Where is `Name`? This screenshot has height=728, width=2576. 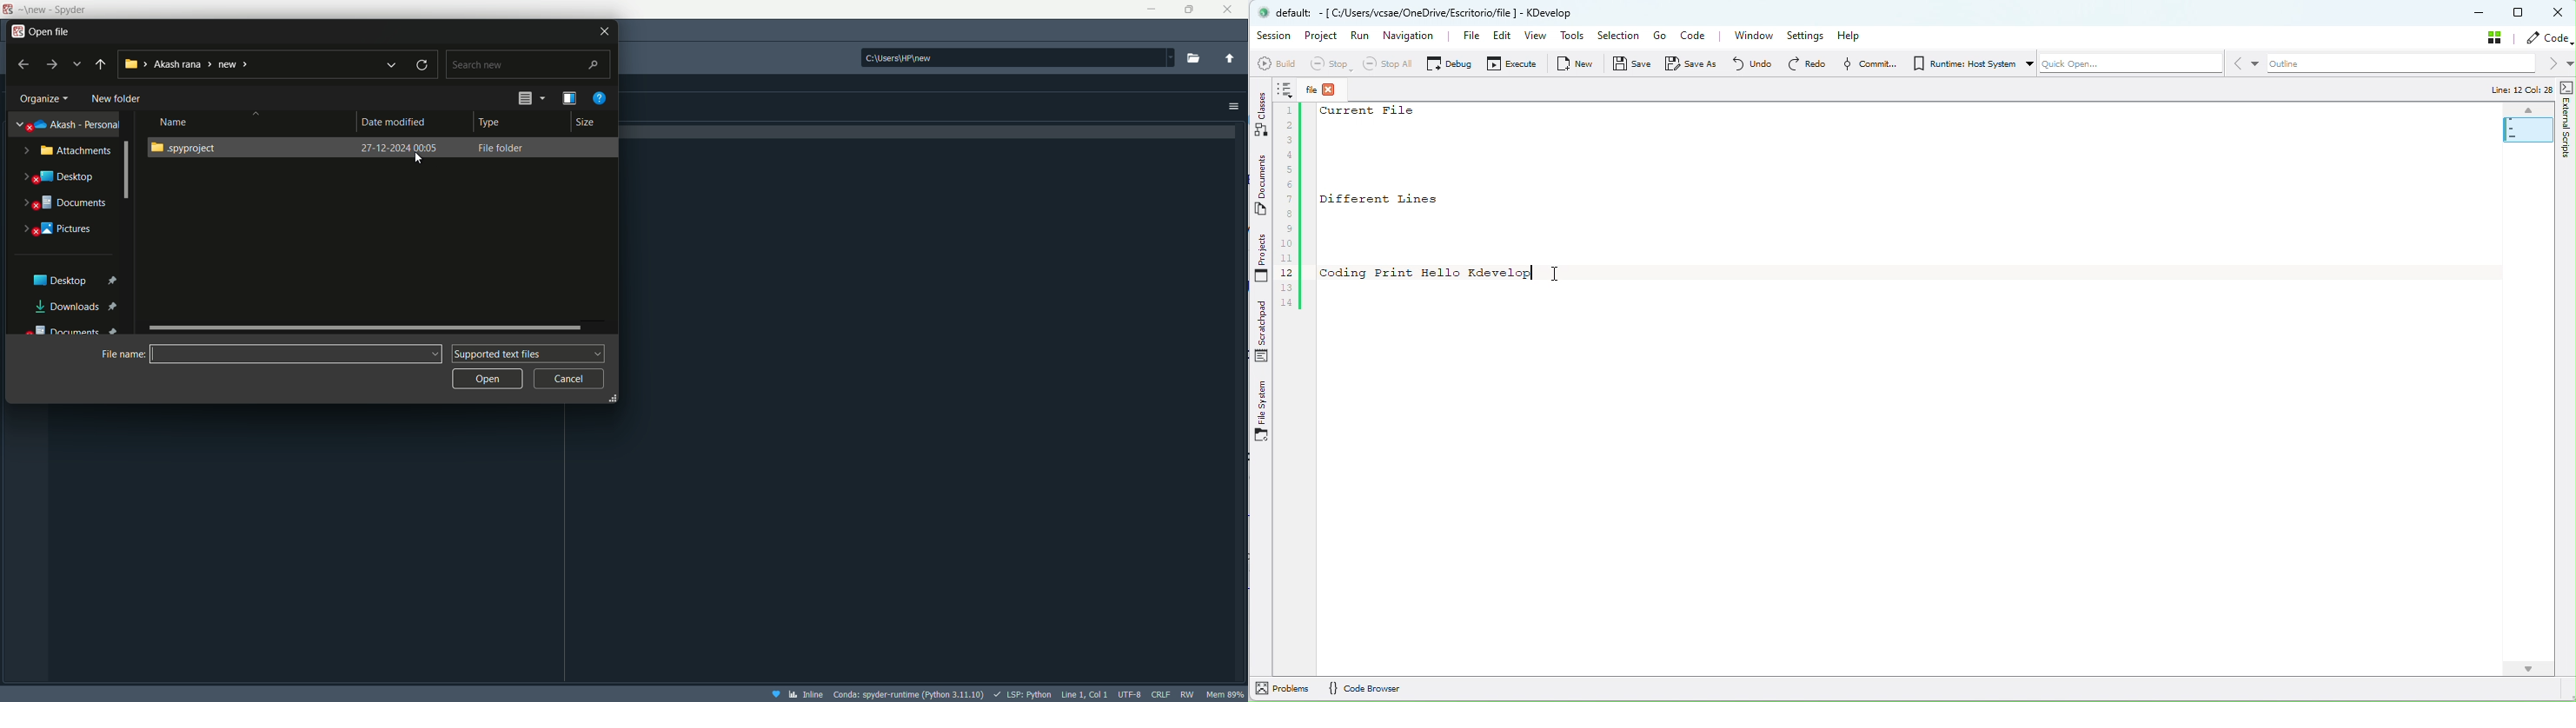 Name is located at coordinates (176, 121).